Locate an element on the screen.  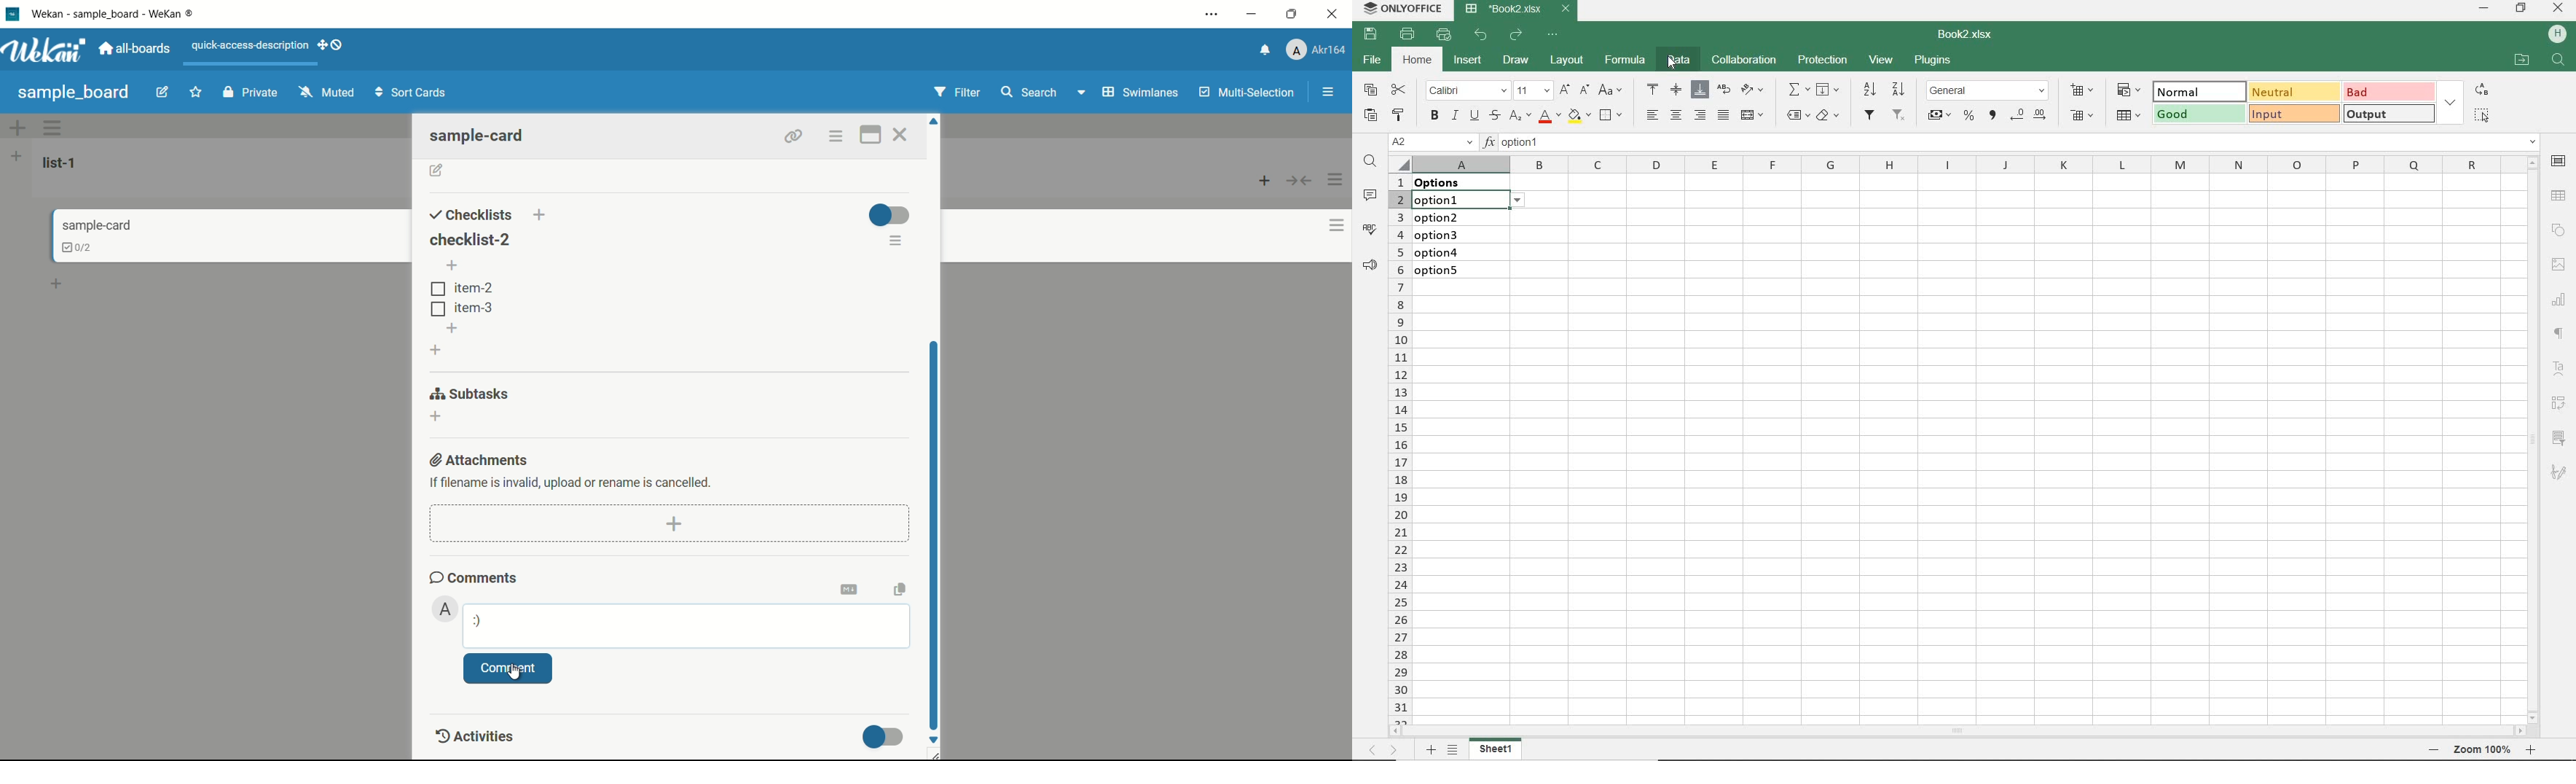
card actions is located at coordinates (1326, 226).